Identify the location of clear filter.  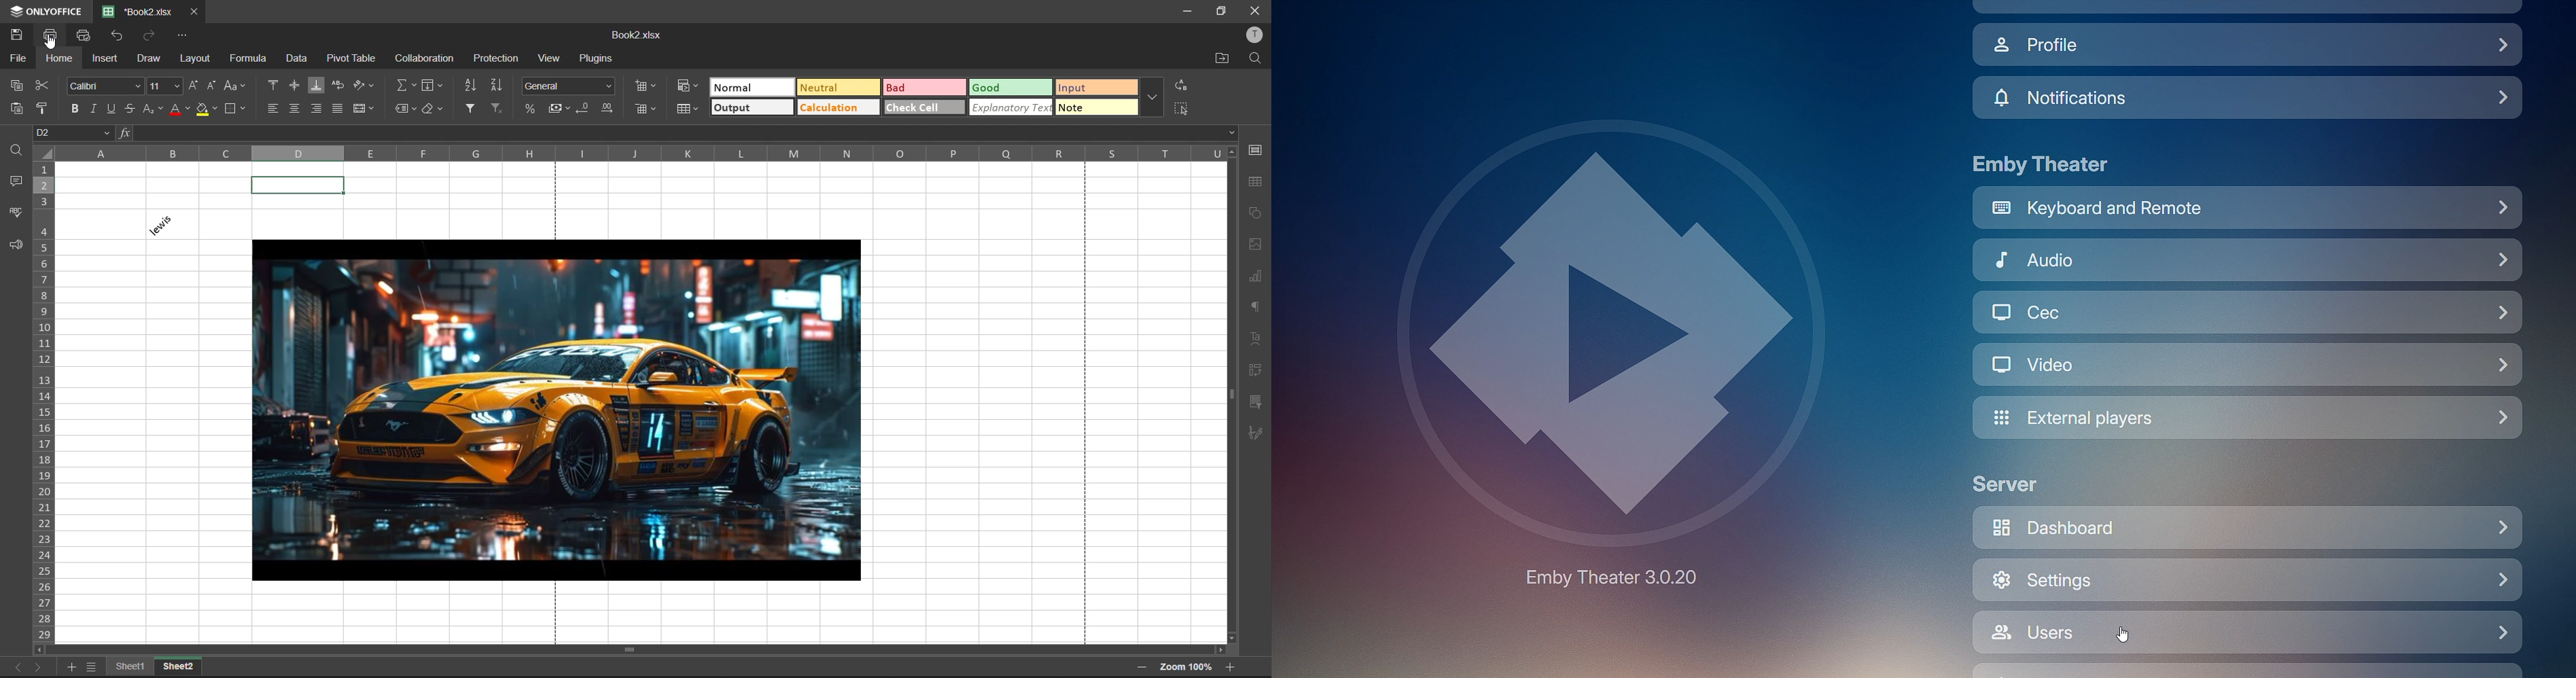
(497, 106).